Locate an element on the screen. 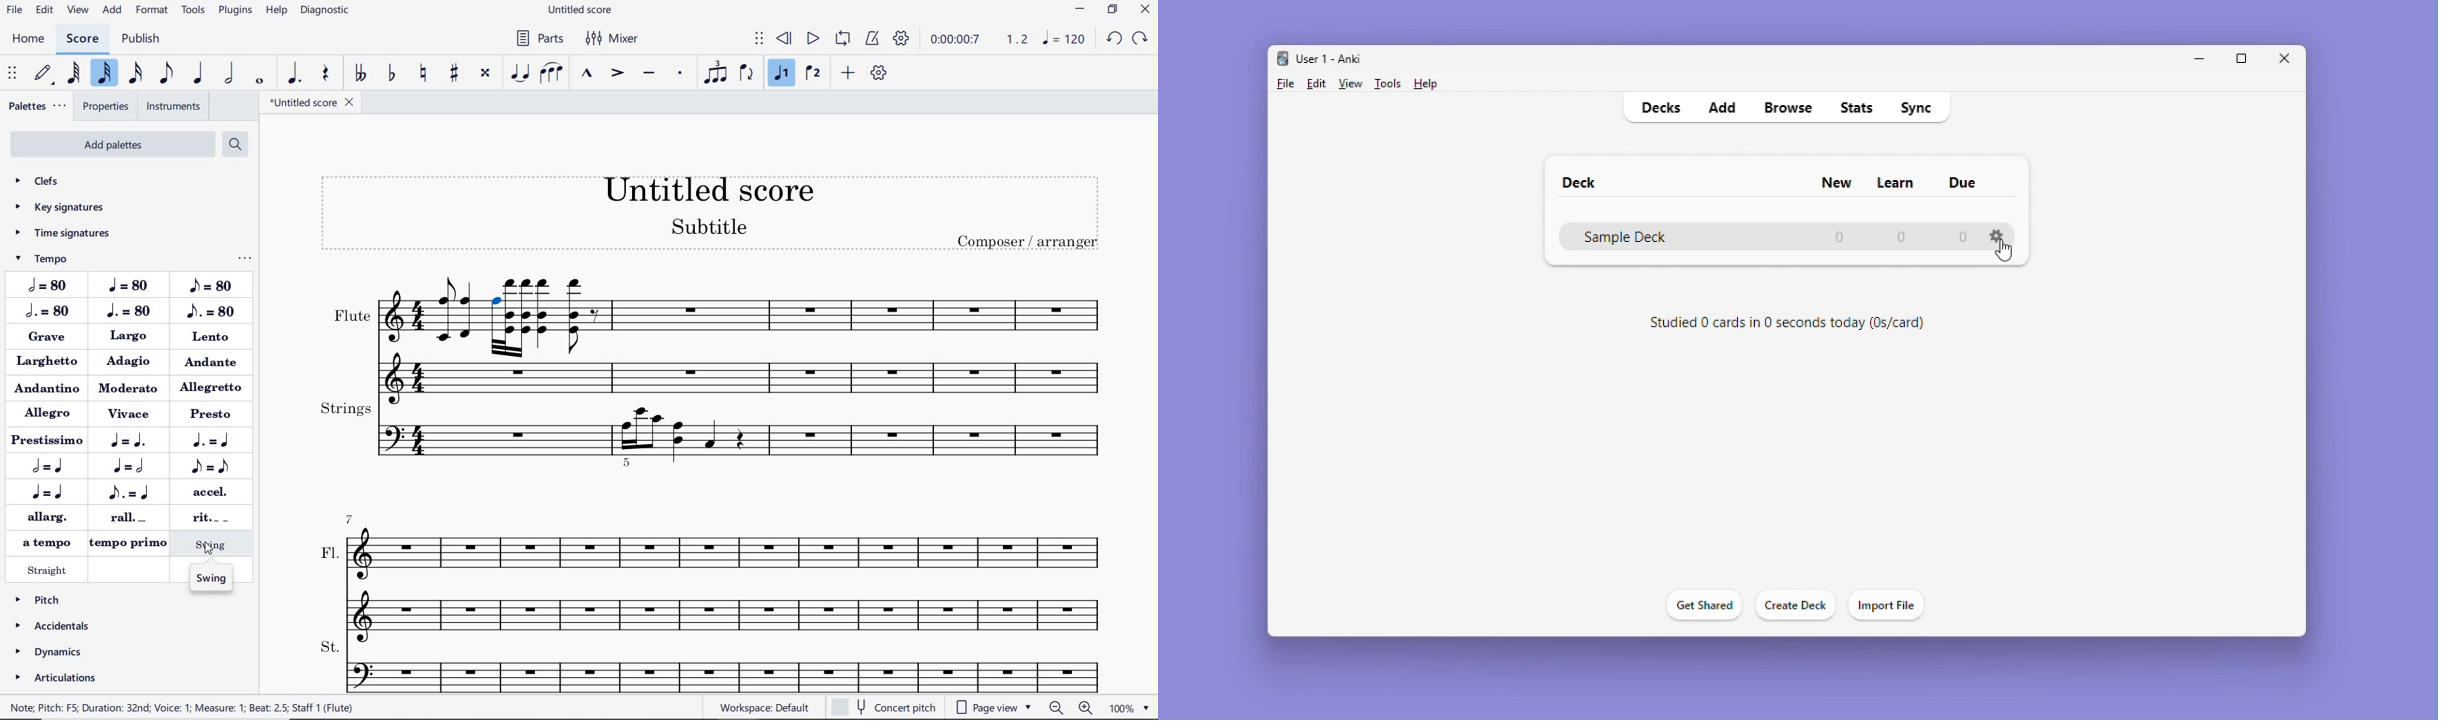 This screenshot has width=2464, height=728. PLAY is located at coordinates (814, 39).